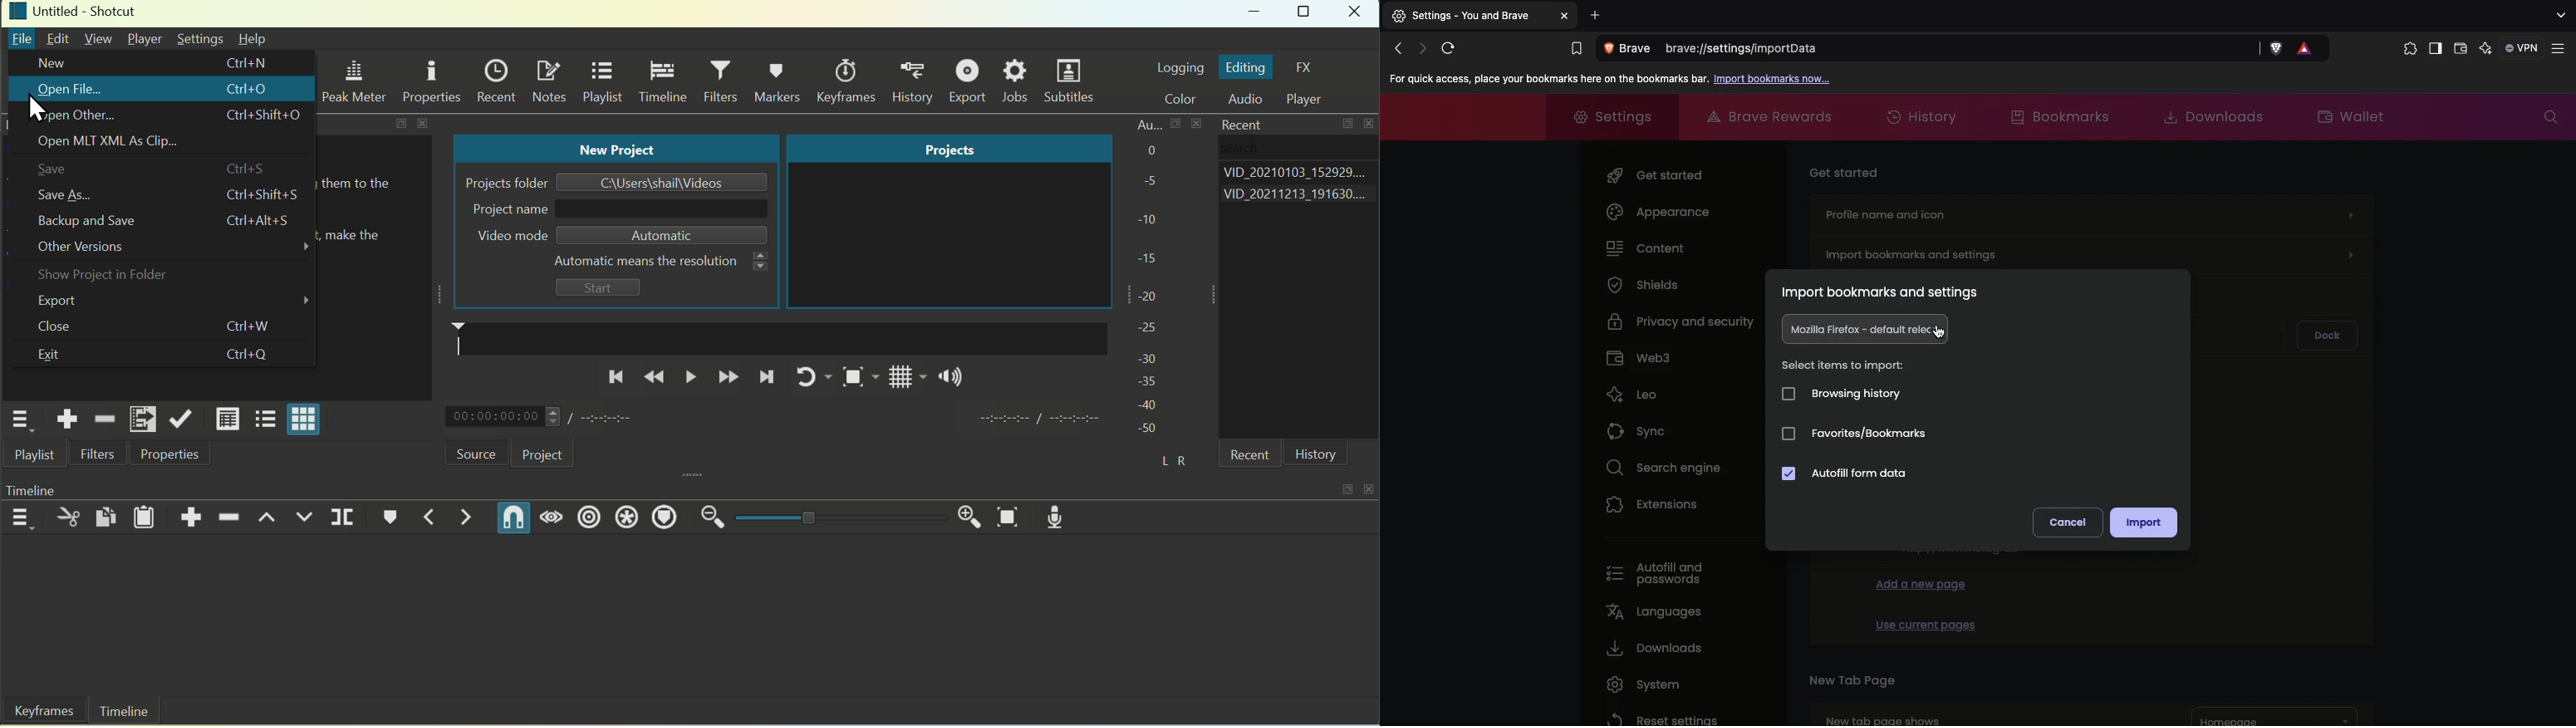 This screenshot has height=728, width=2576. I want to click on Filters, so click(723, 82).